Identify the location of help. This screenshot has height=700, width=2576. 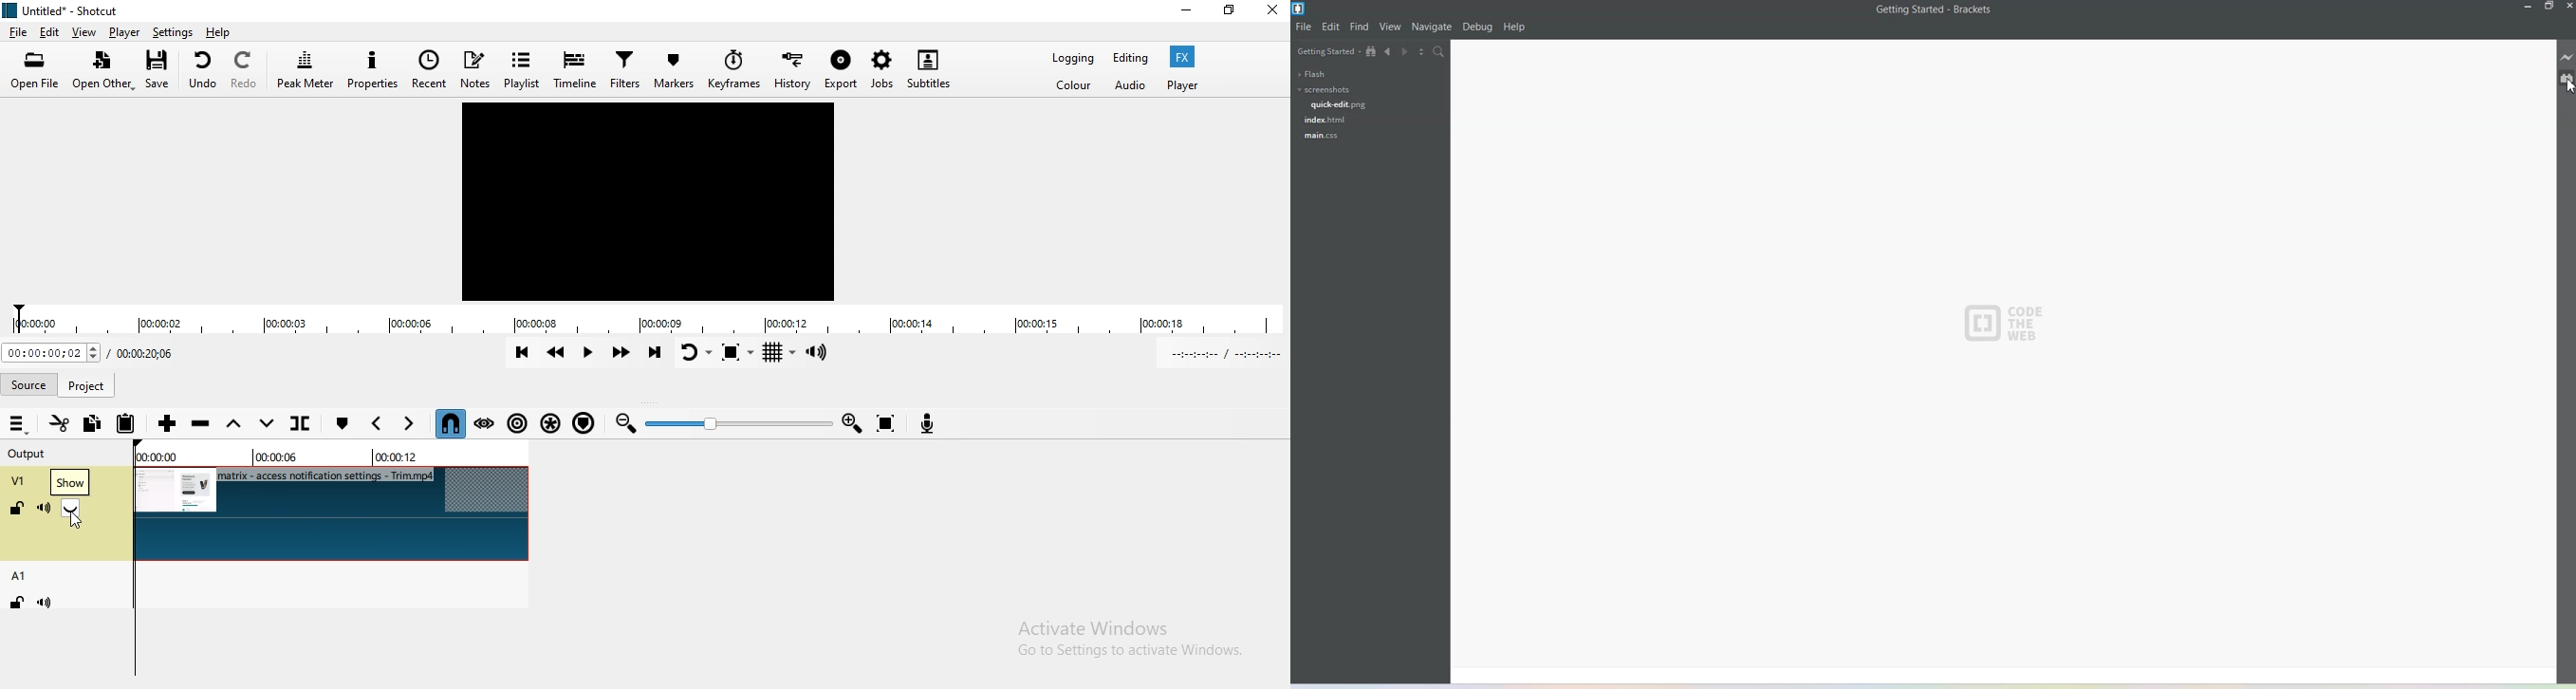
(225, 31).